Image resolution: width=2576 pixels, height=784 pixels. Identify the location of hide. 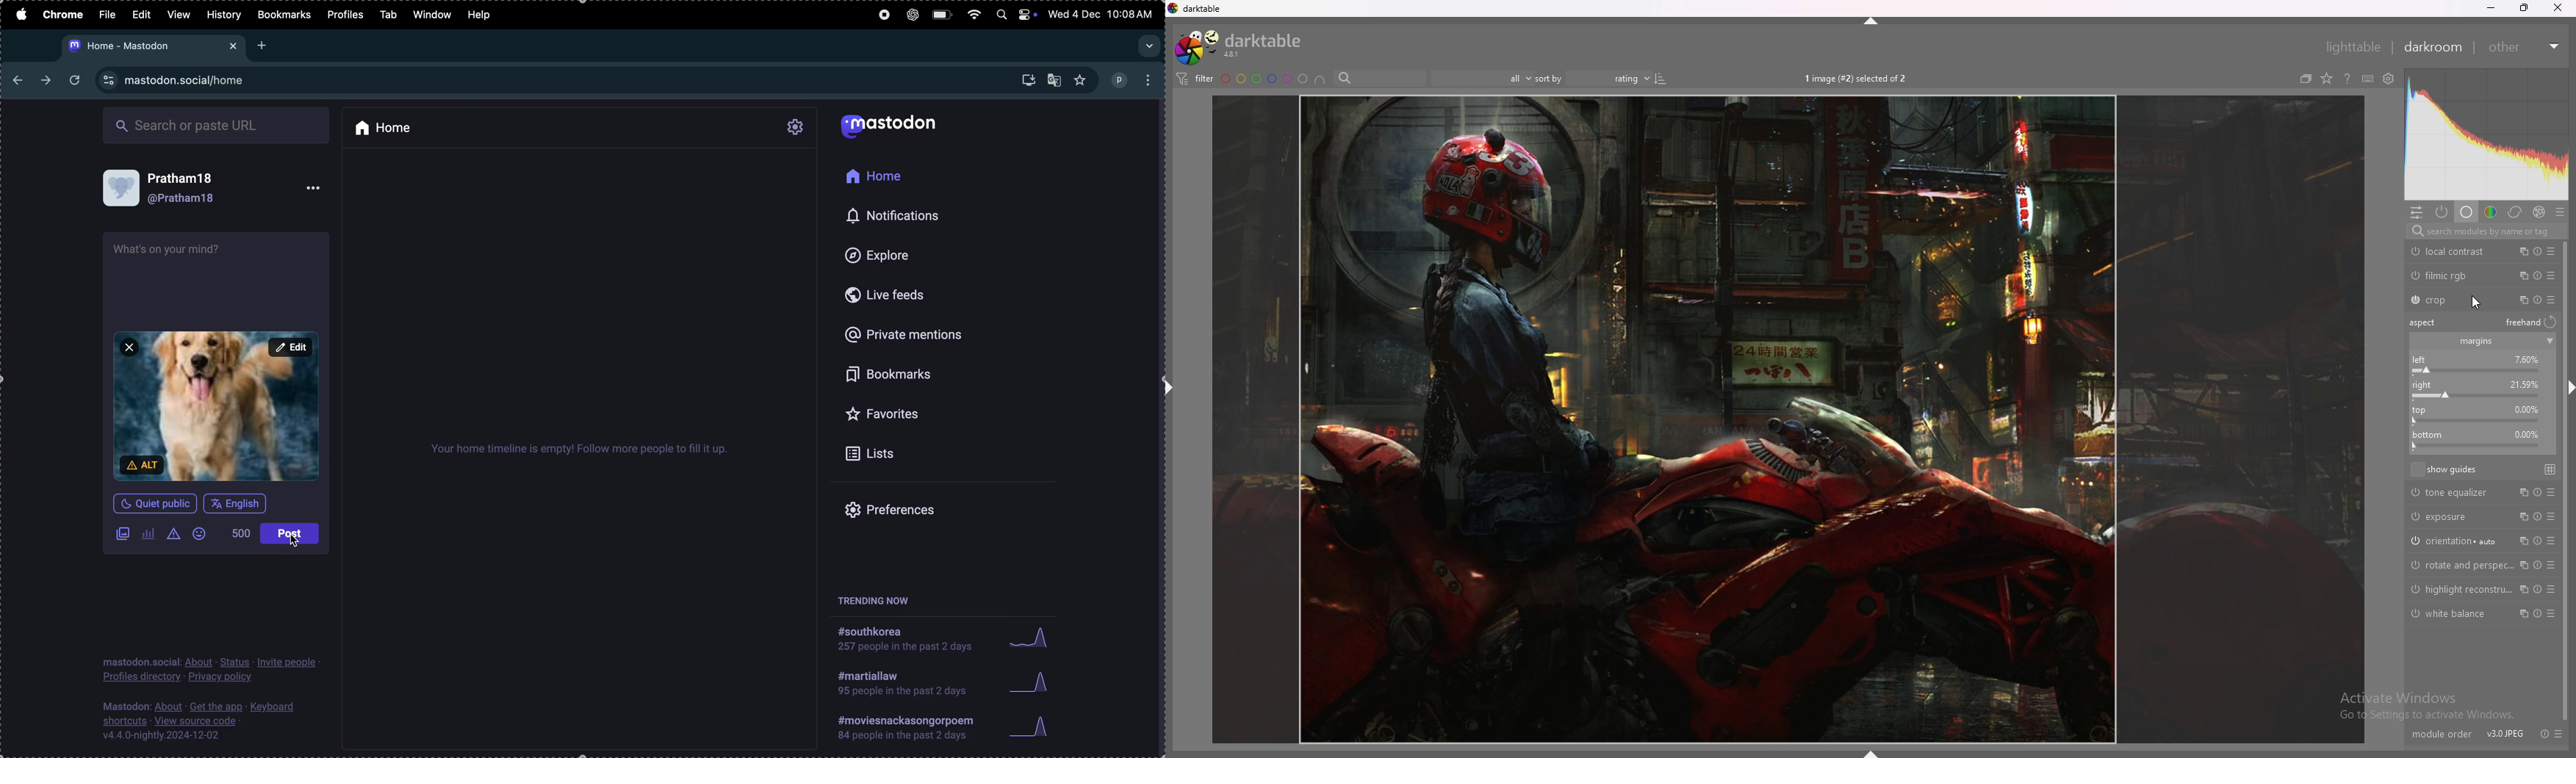
(1870, 752).